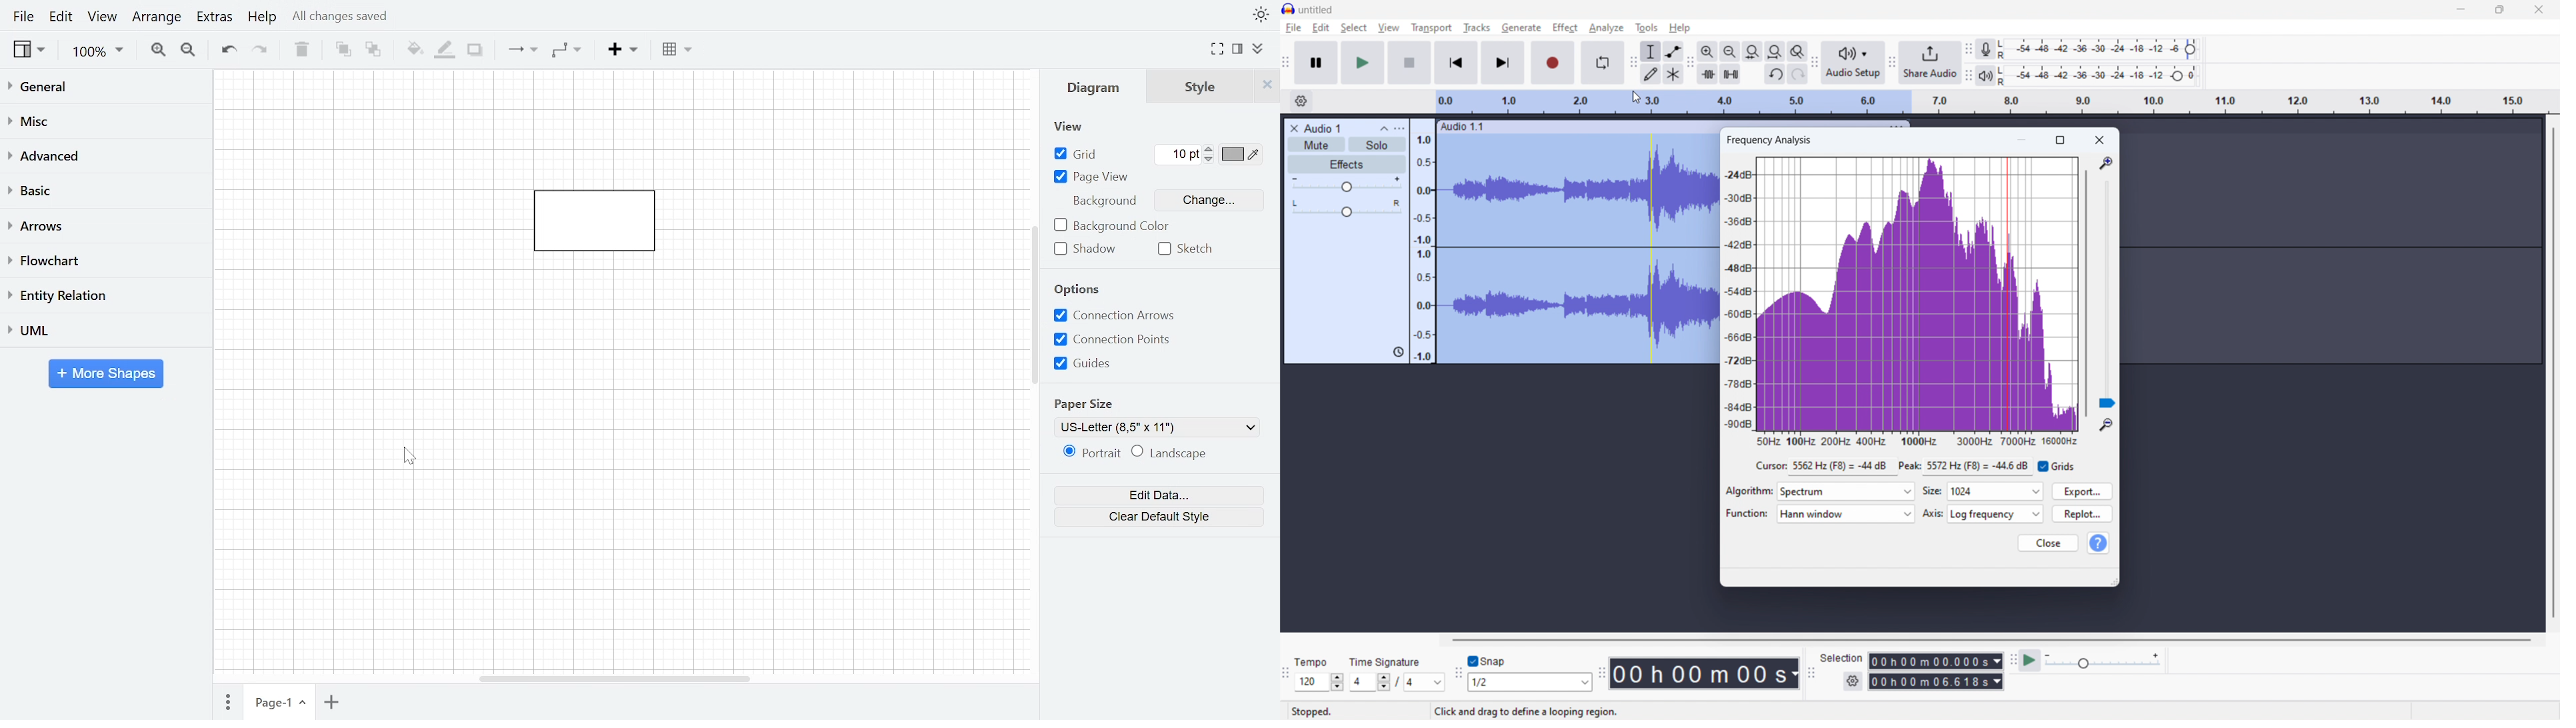 The image size is (2576, 728). I want to click on Fill color, so click(414, 52).